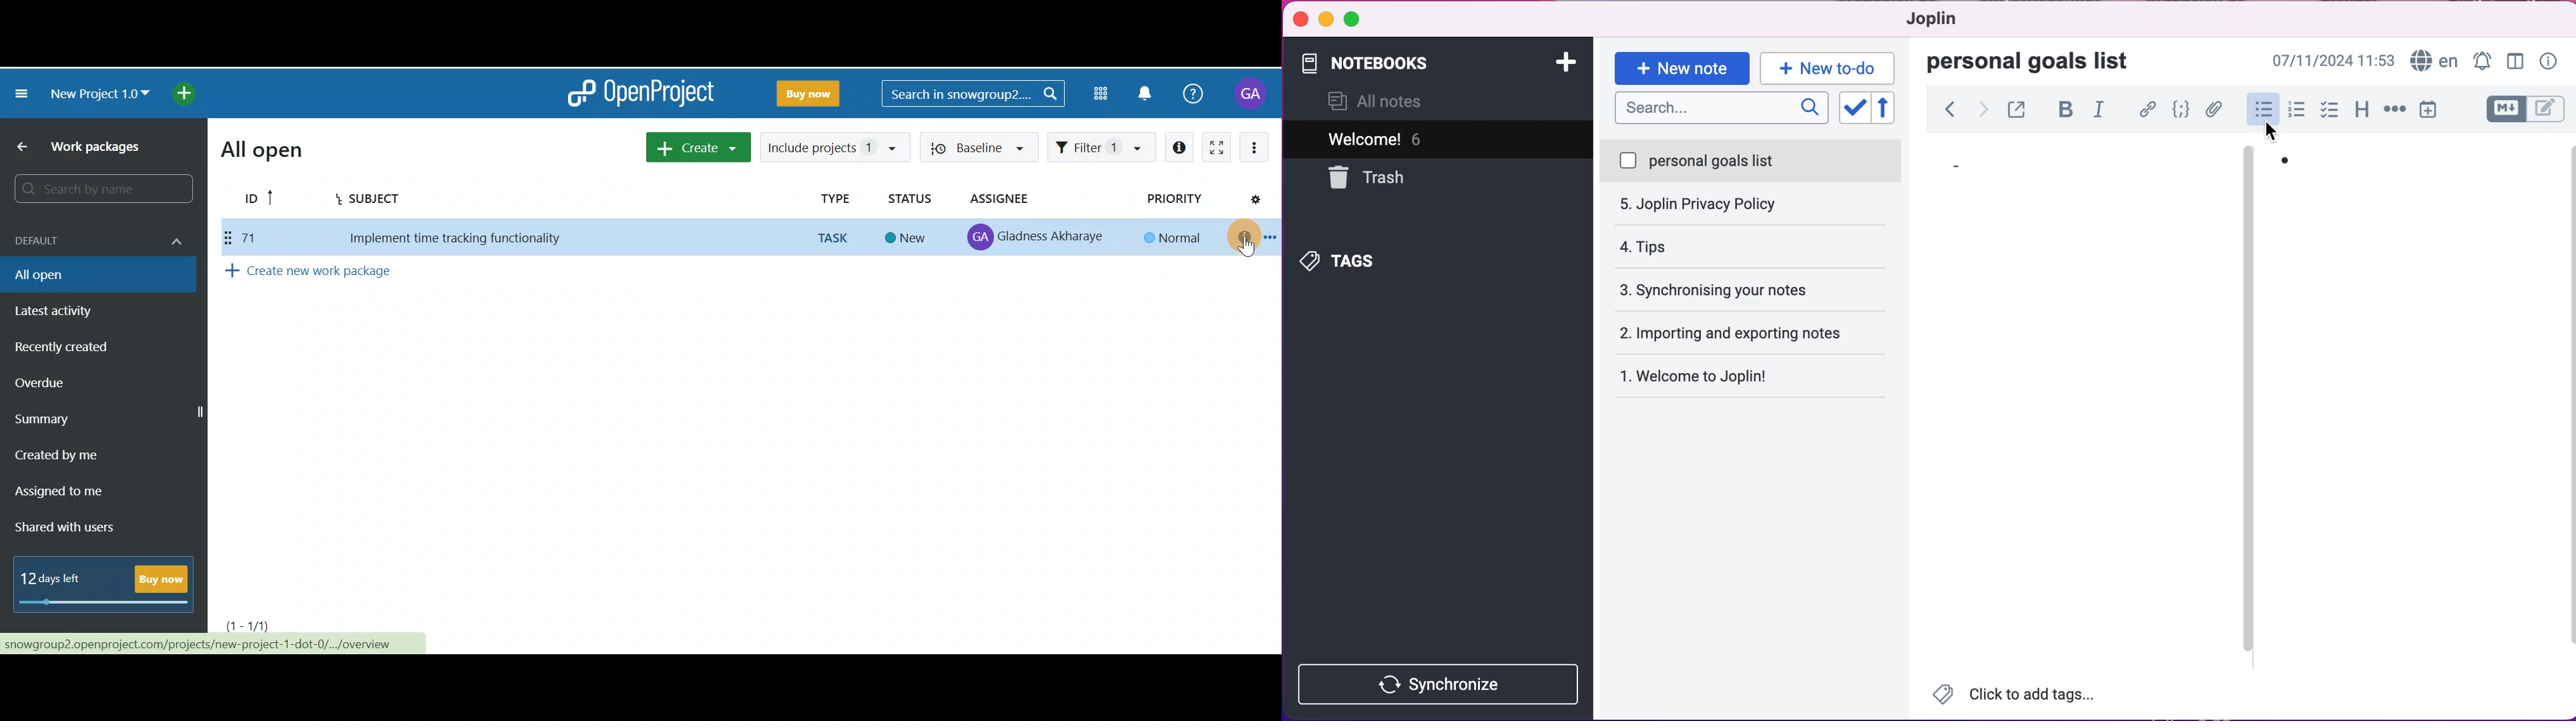 This screenshot has height=728, width=2576. What do you see at coordinates (1568, 65) in the screenshot?
I see `add notebook` at bounding box center [1568, 65].